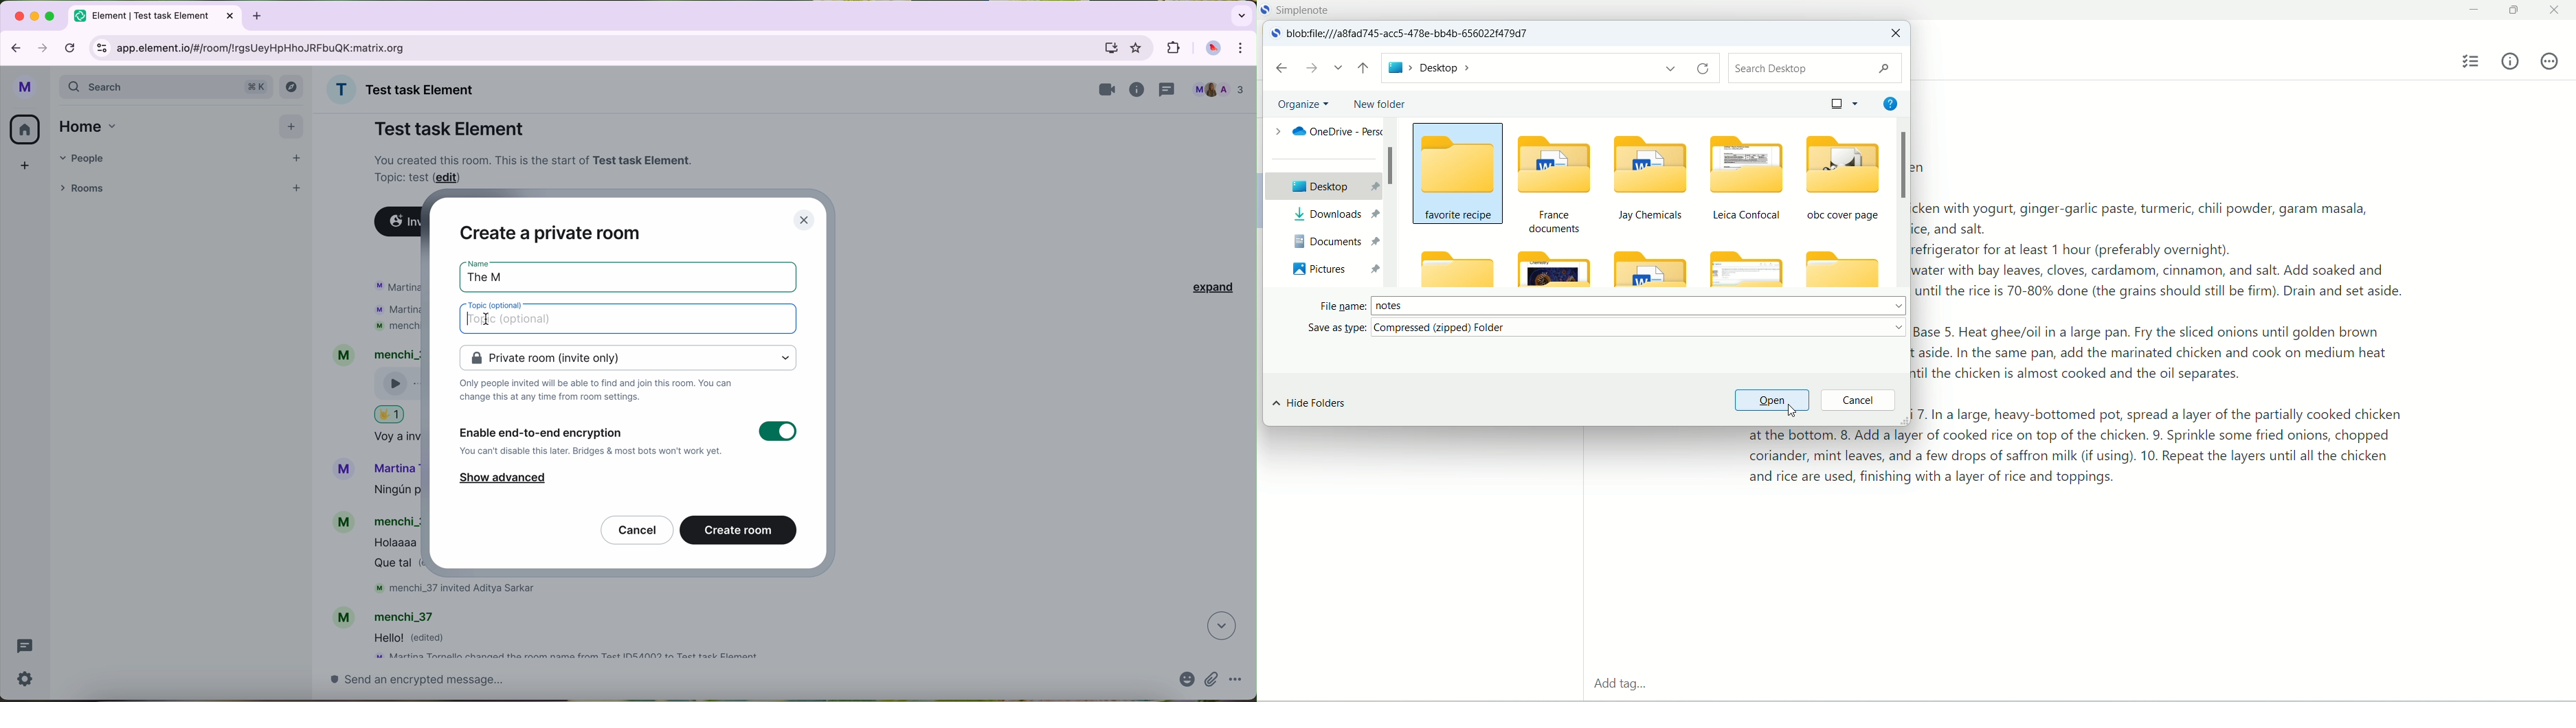  What do you see at coordinates (1305, 103) in the screenshot?
I see `organize` at bounding box center [1305, 103].